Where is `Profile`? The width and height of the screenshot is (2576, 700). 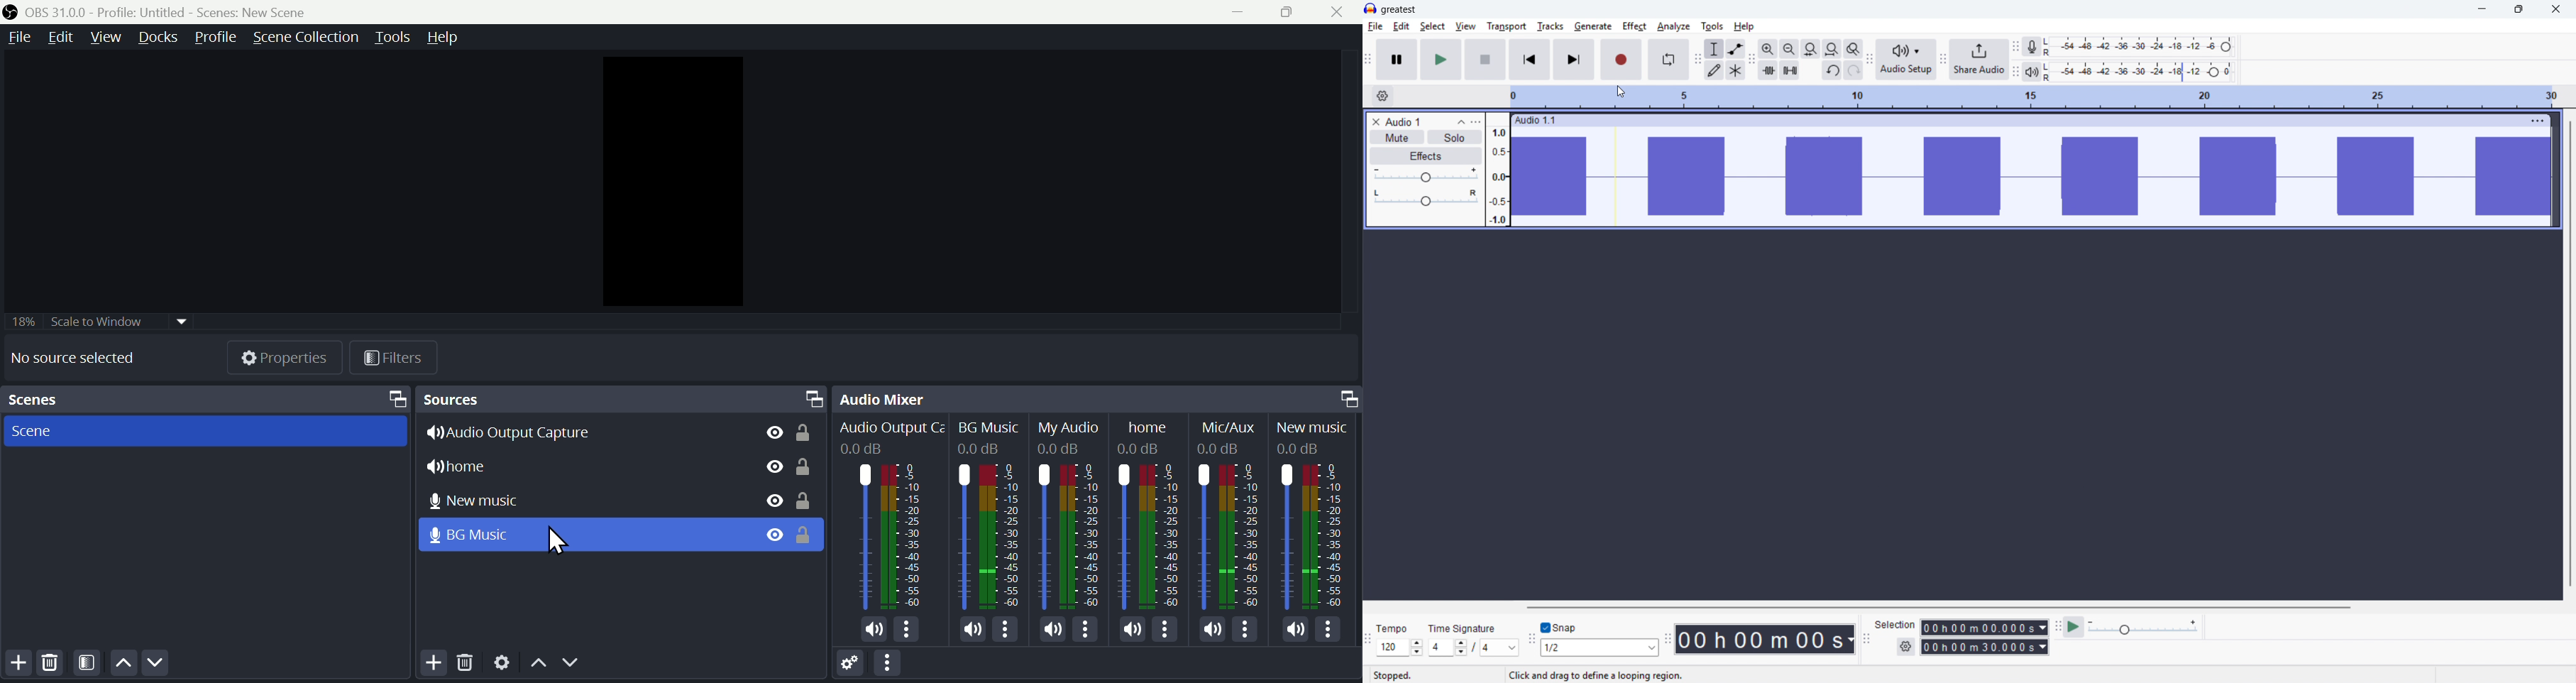 Profile is located at coordinates (215, 36).